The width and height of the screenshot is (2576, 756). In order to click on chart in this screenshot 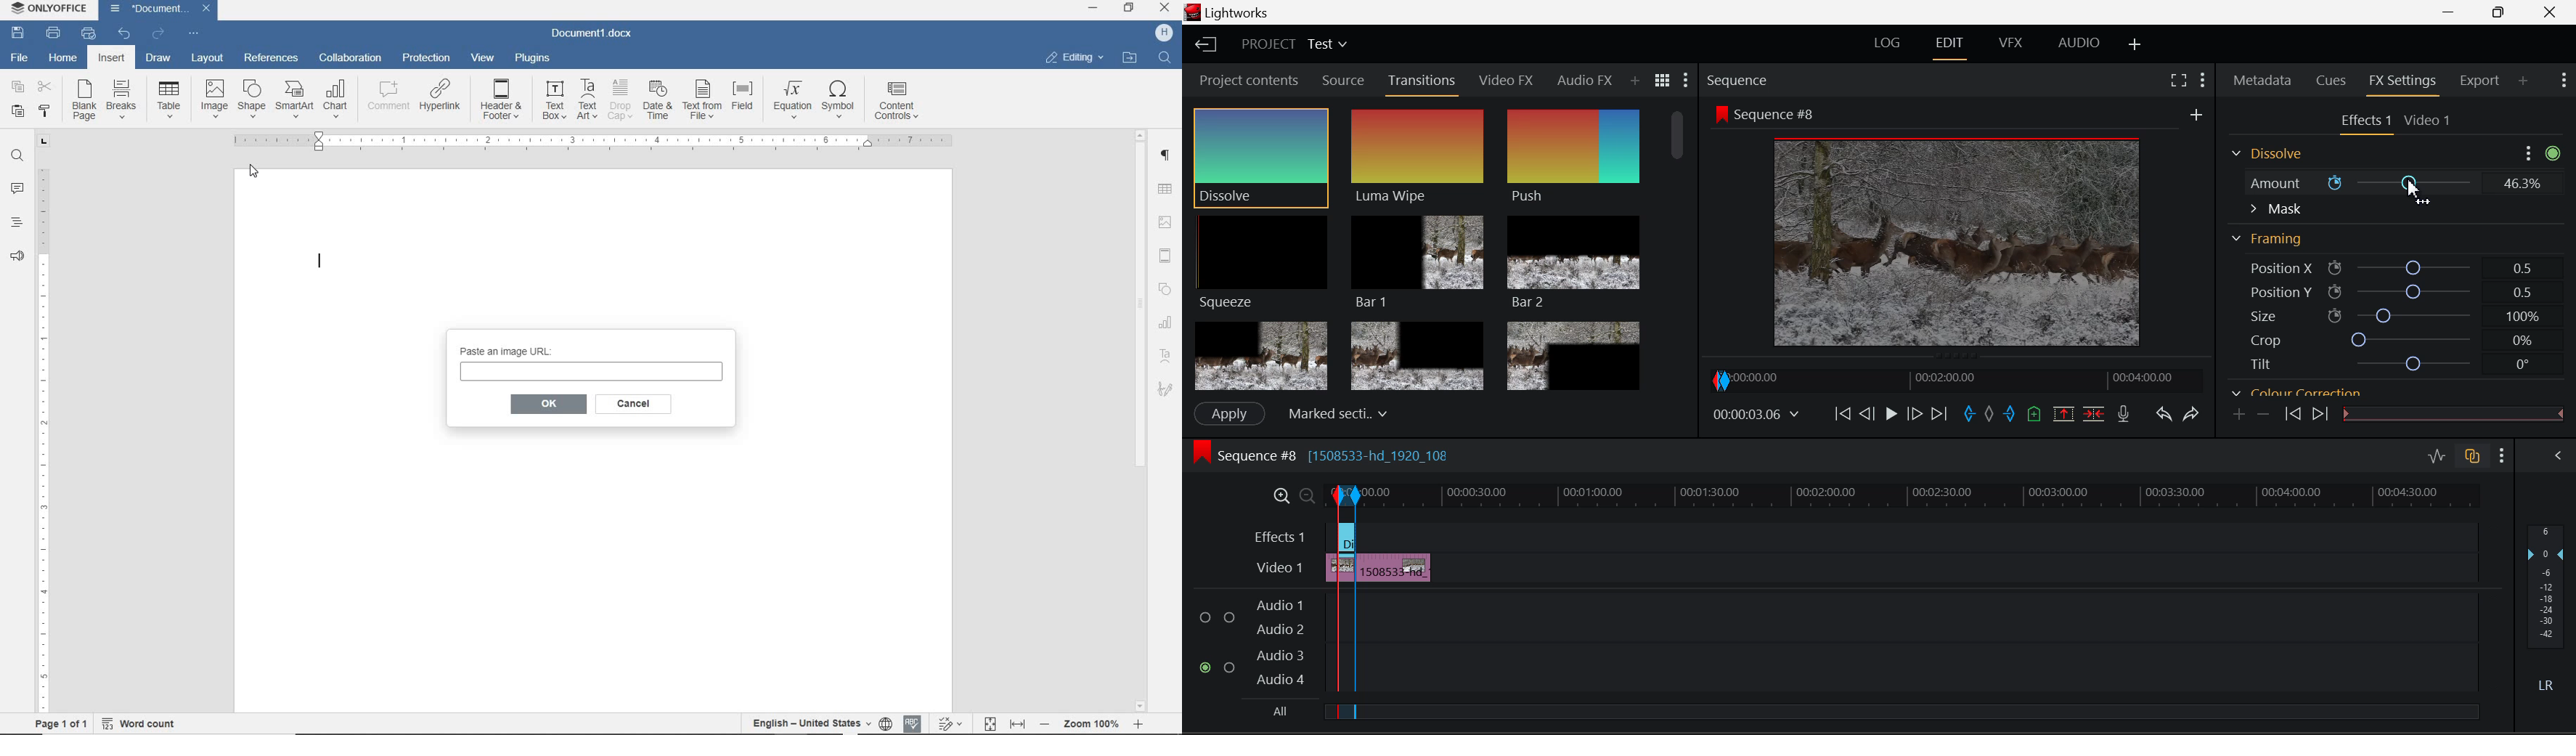, I will do `click(337, 99)`.